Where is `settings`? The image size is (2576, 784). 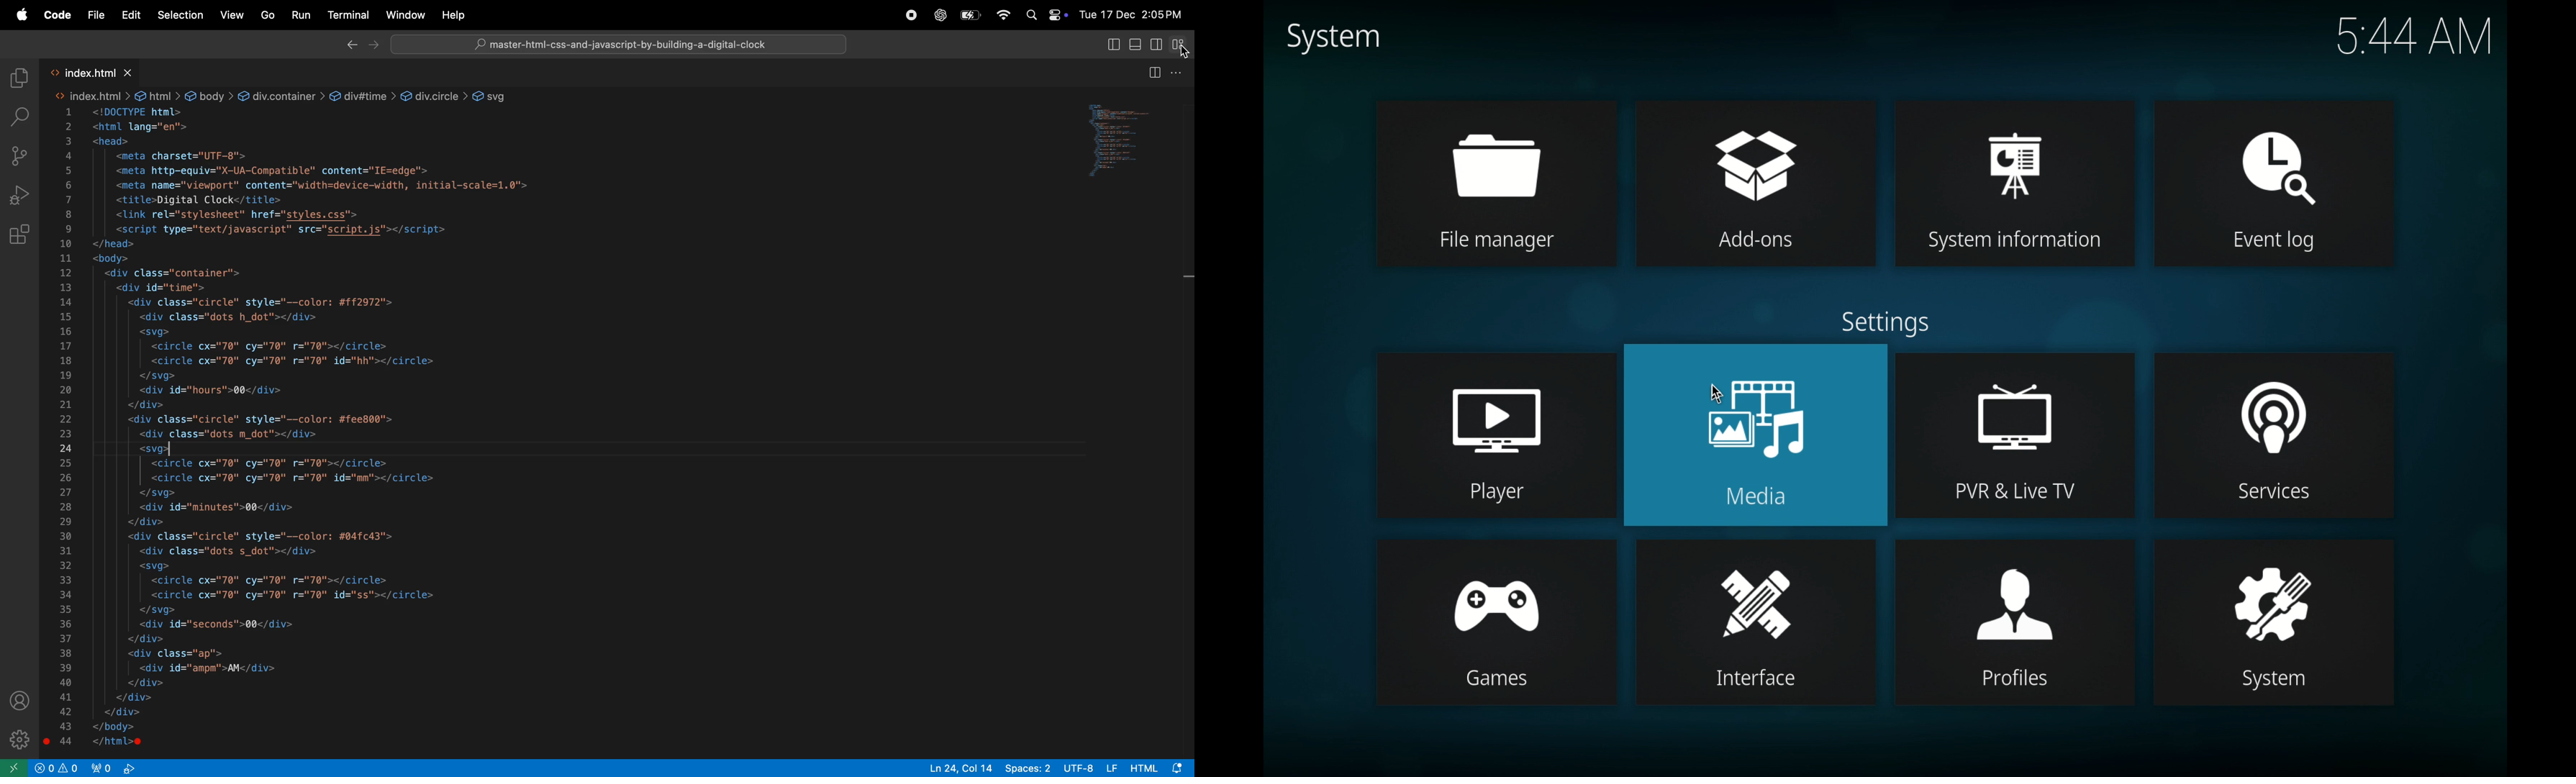 settings is located at coordinates (1886, 324).